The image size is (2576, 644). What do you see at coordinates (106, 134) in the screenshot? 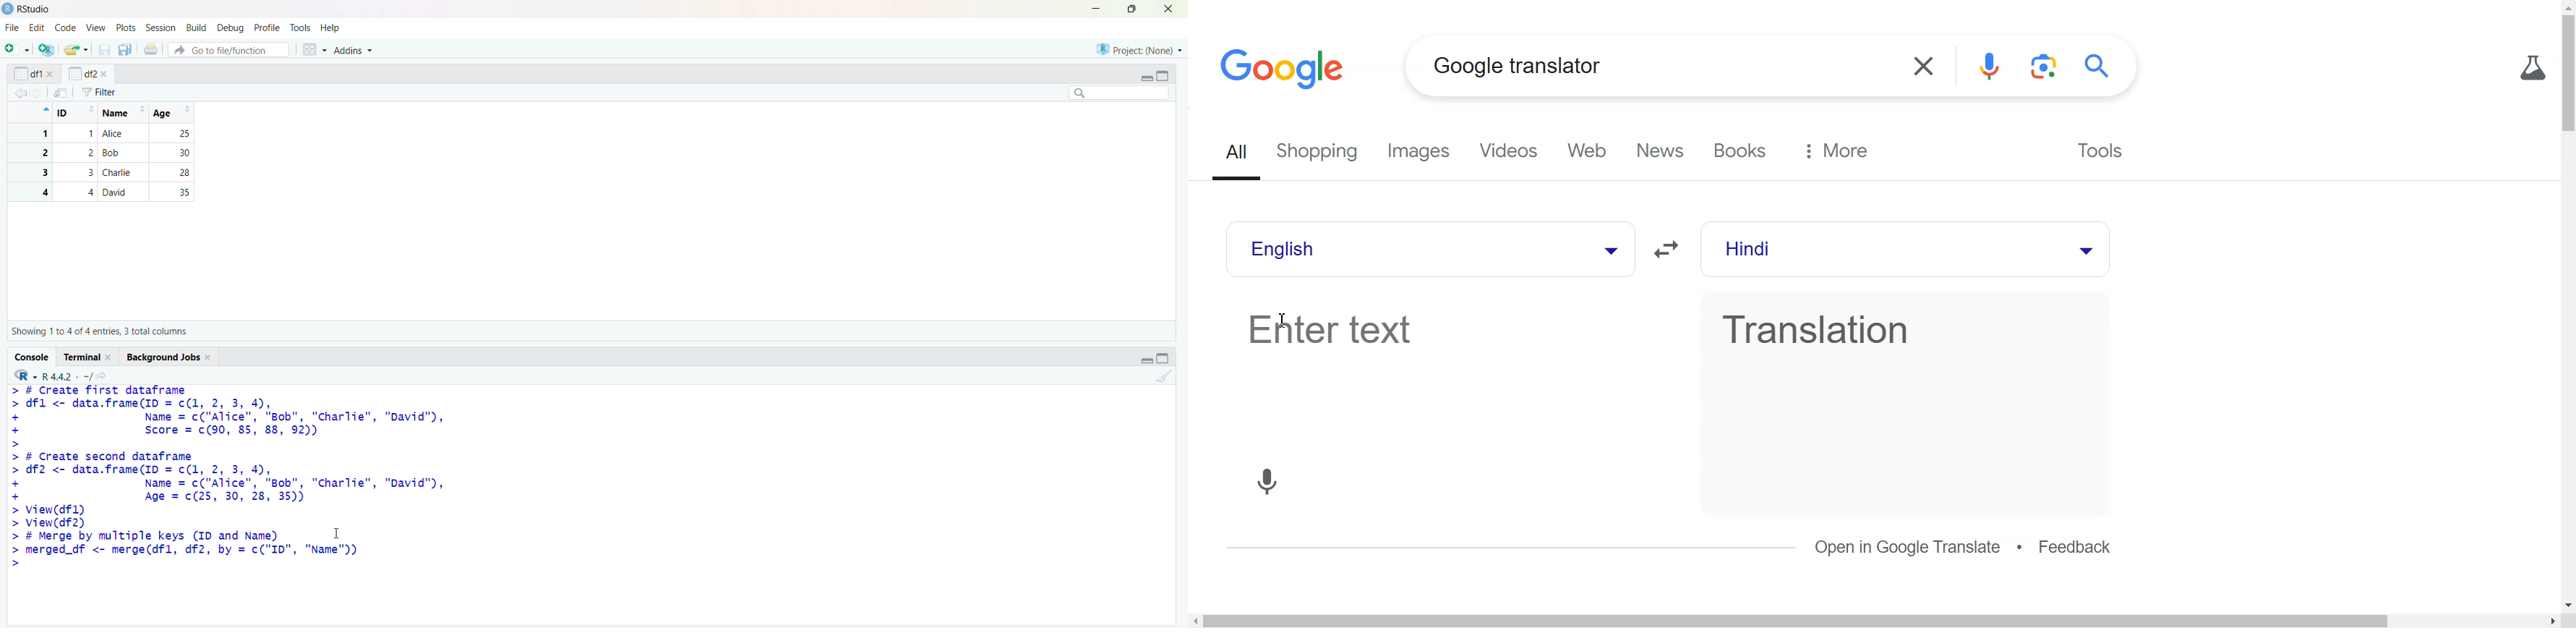
I see `1 1 Alice 25` at bounding box center [106, 134].